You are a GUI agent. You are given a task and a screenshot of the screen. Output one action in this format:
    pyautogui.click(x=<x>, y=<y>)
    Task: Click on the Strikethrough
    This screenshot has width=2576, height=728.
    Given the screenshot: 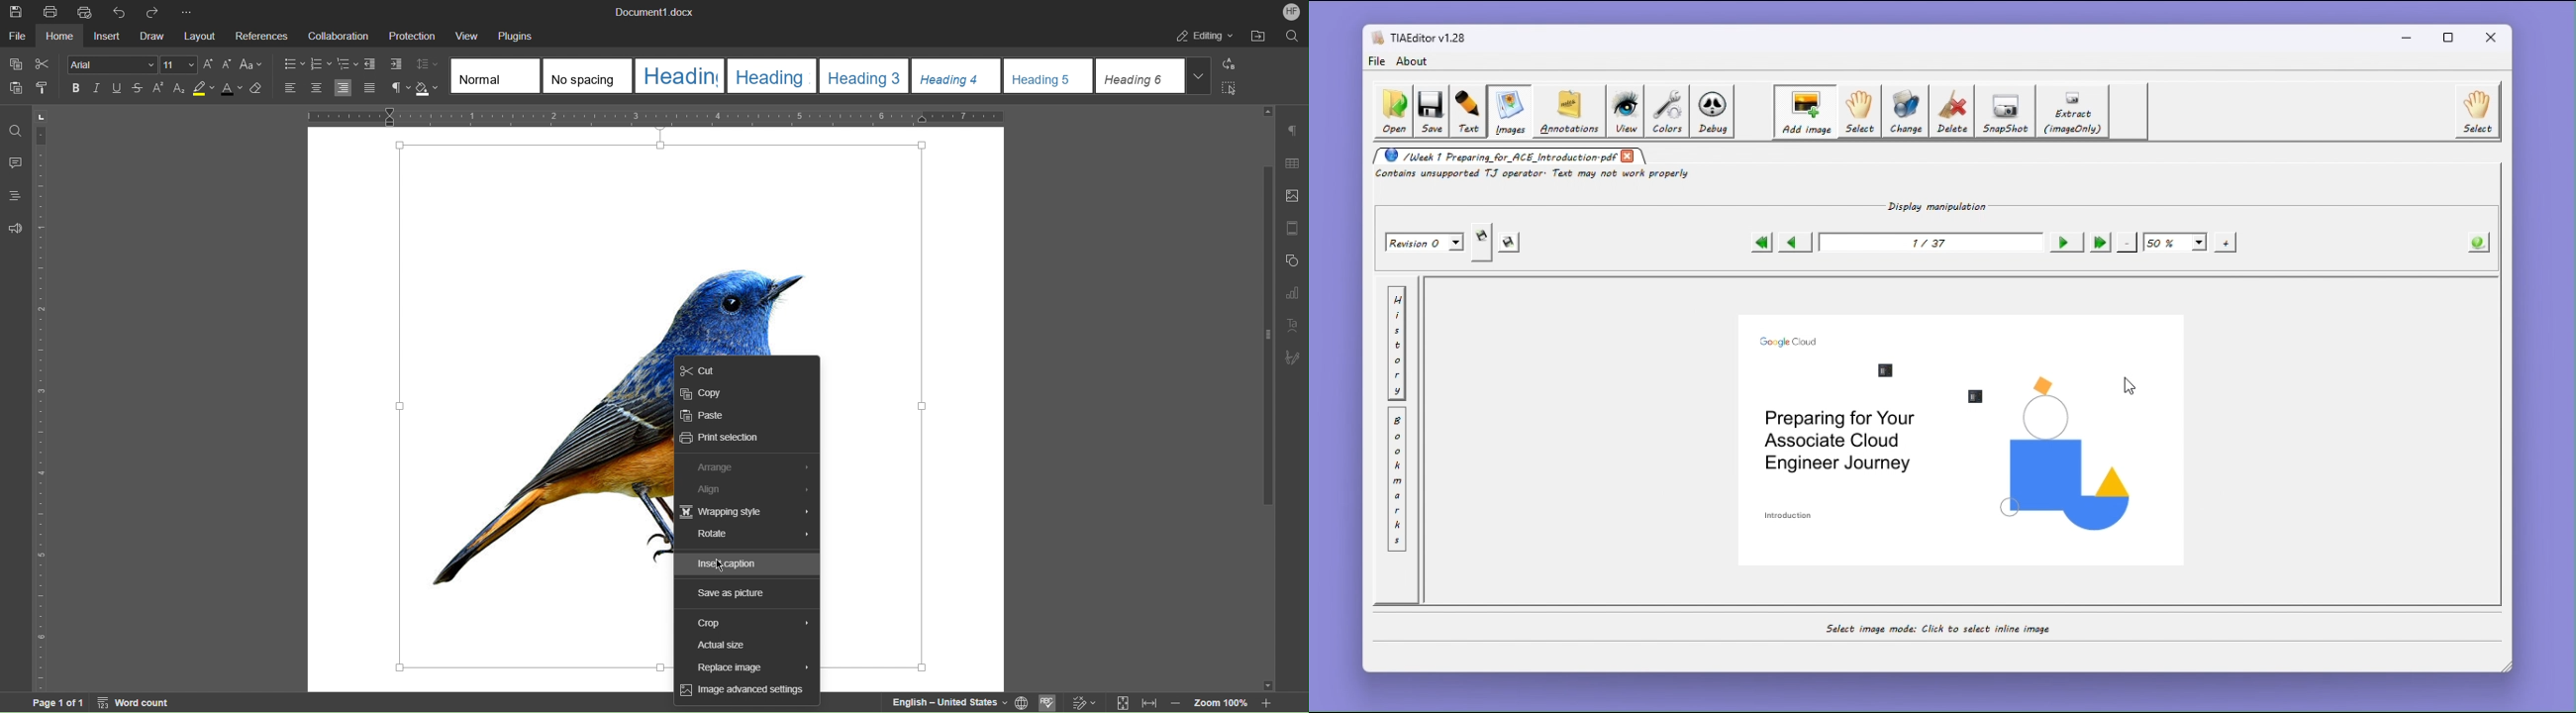 What is the action you would take?
    pyautogui.click(x=136, y=89)
    